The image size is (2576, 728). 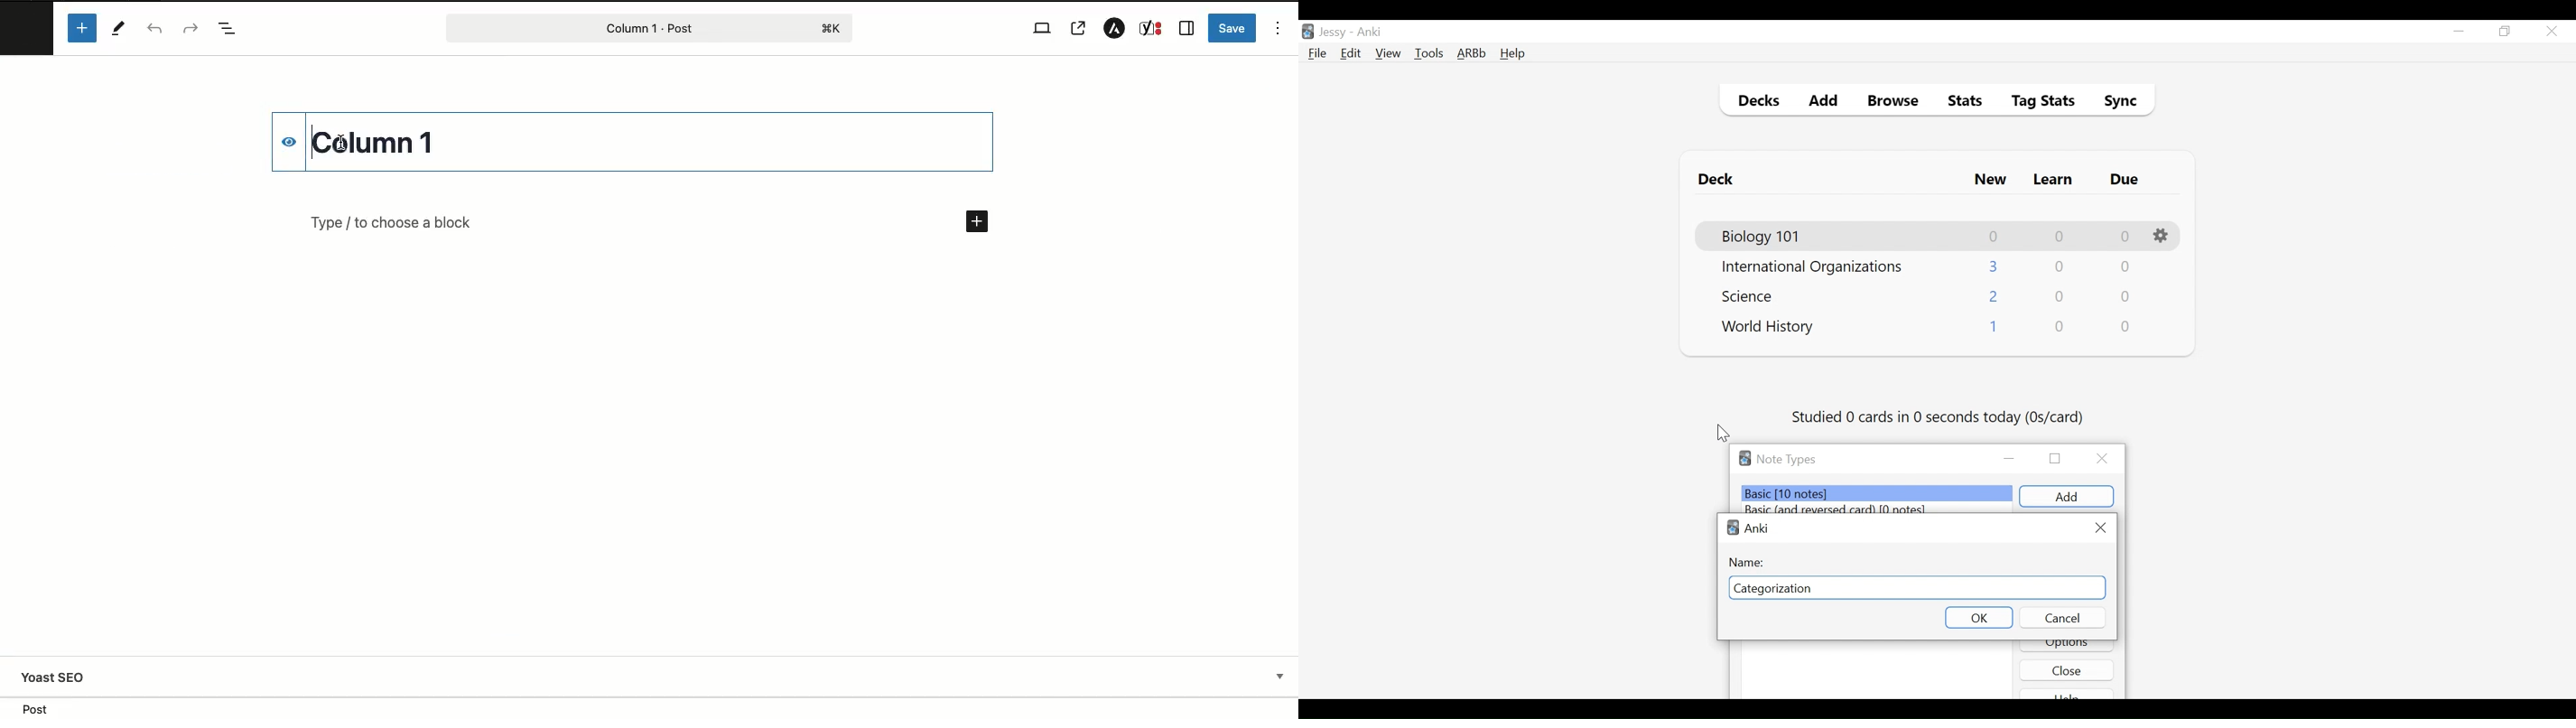 What do you see at coordinates (189, 28) in the screenshot?
I see `Redo` at bounding box center [189, 28].